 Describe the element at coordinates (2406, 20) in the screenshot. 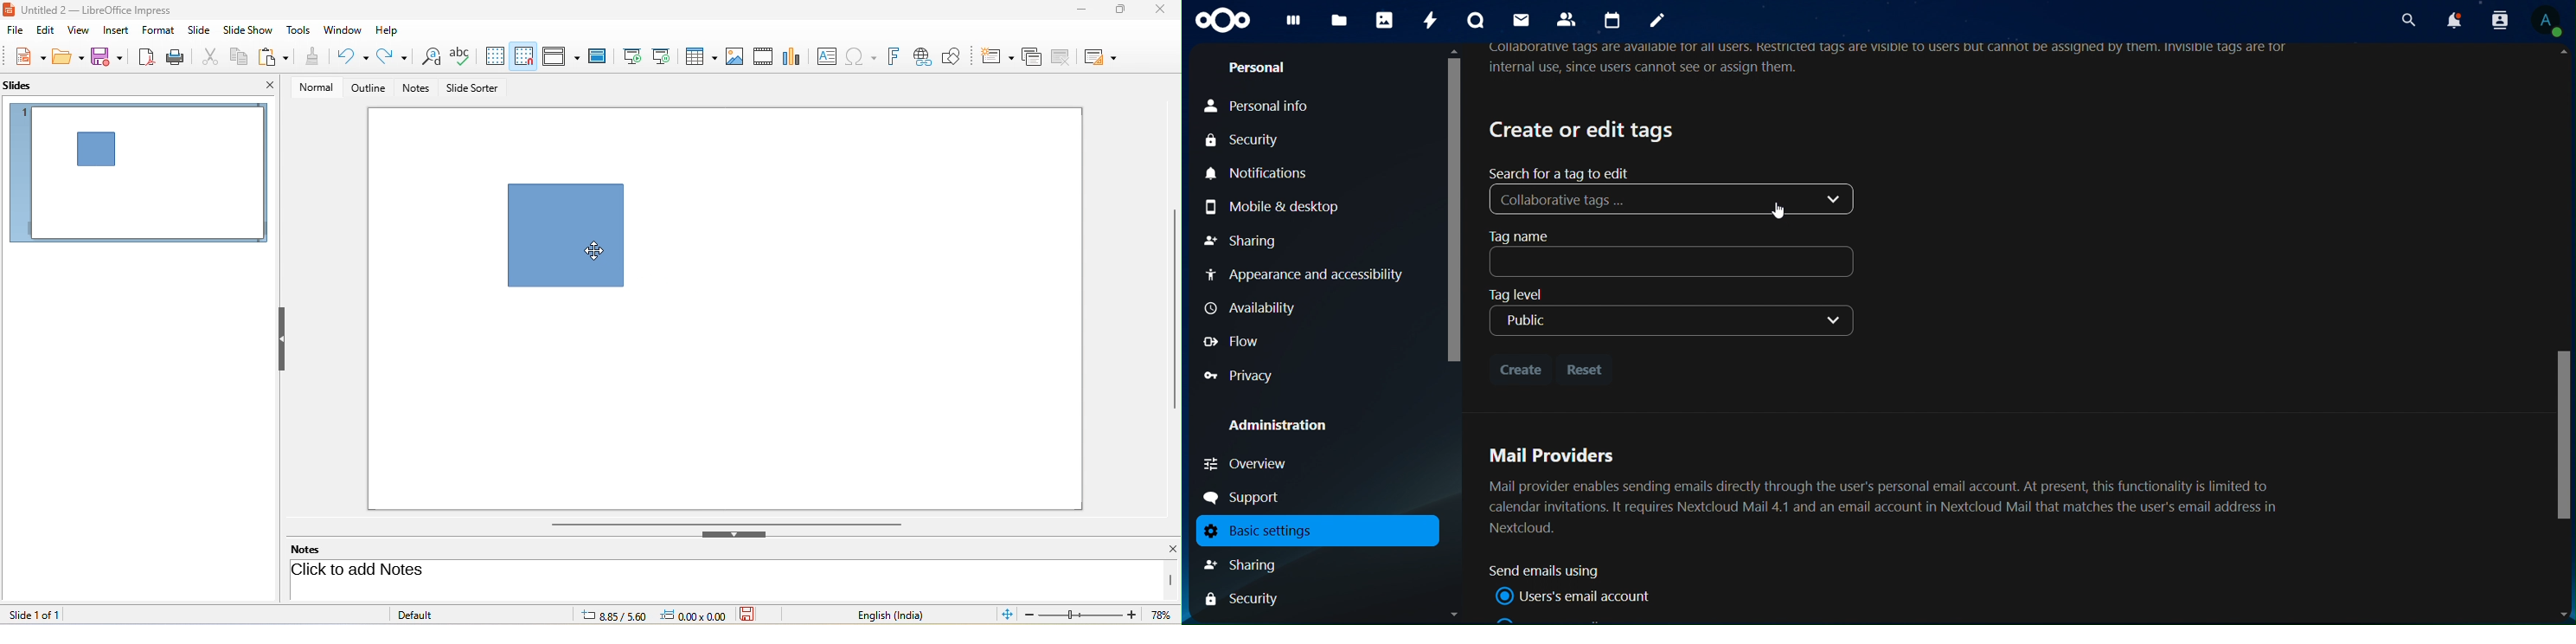

I see `search` at that location.